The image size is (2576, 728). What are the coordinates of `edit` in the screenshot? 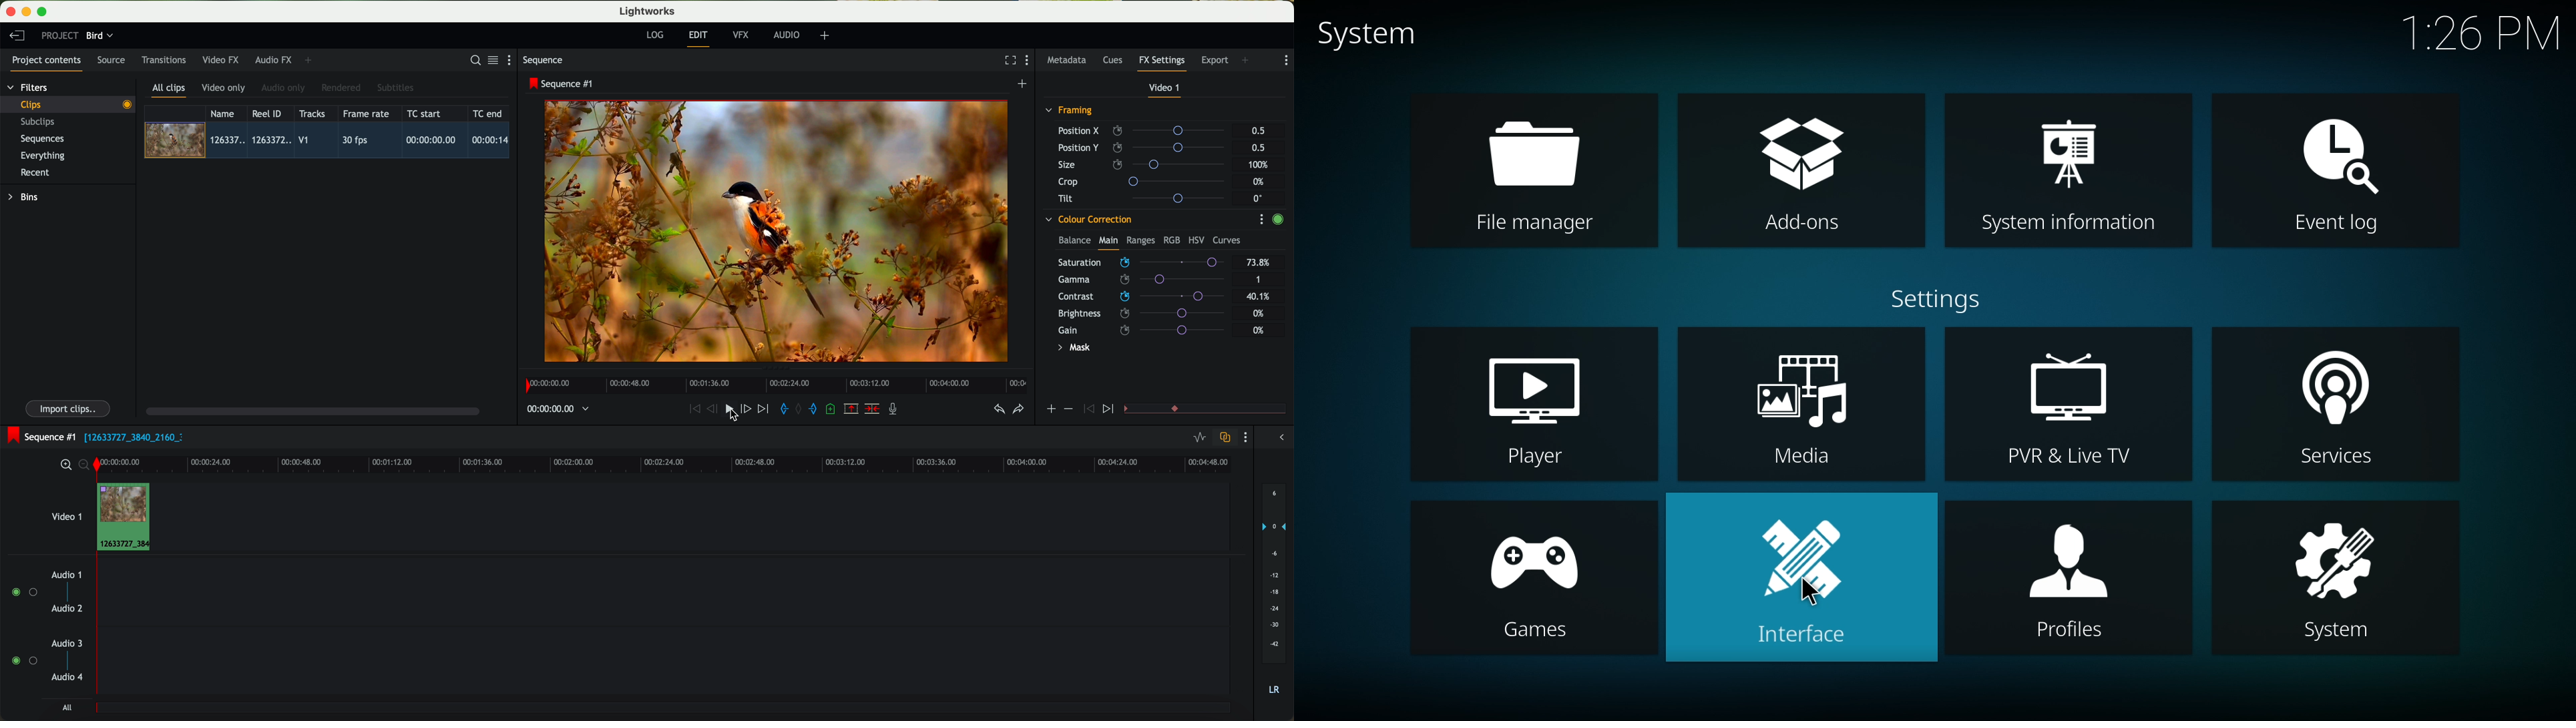 It's located at (700, 38).